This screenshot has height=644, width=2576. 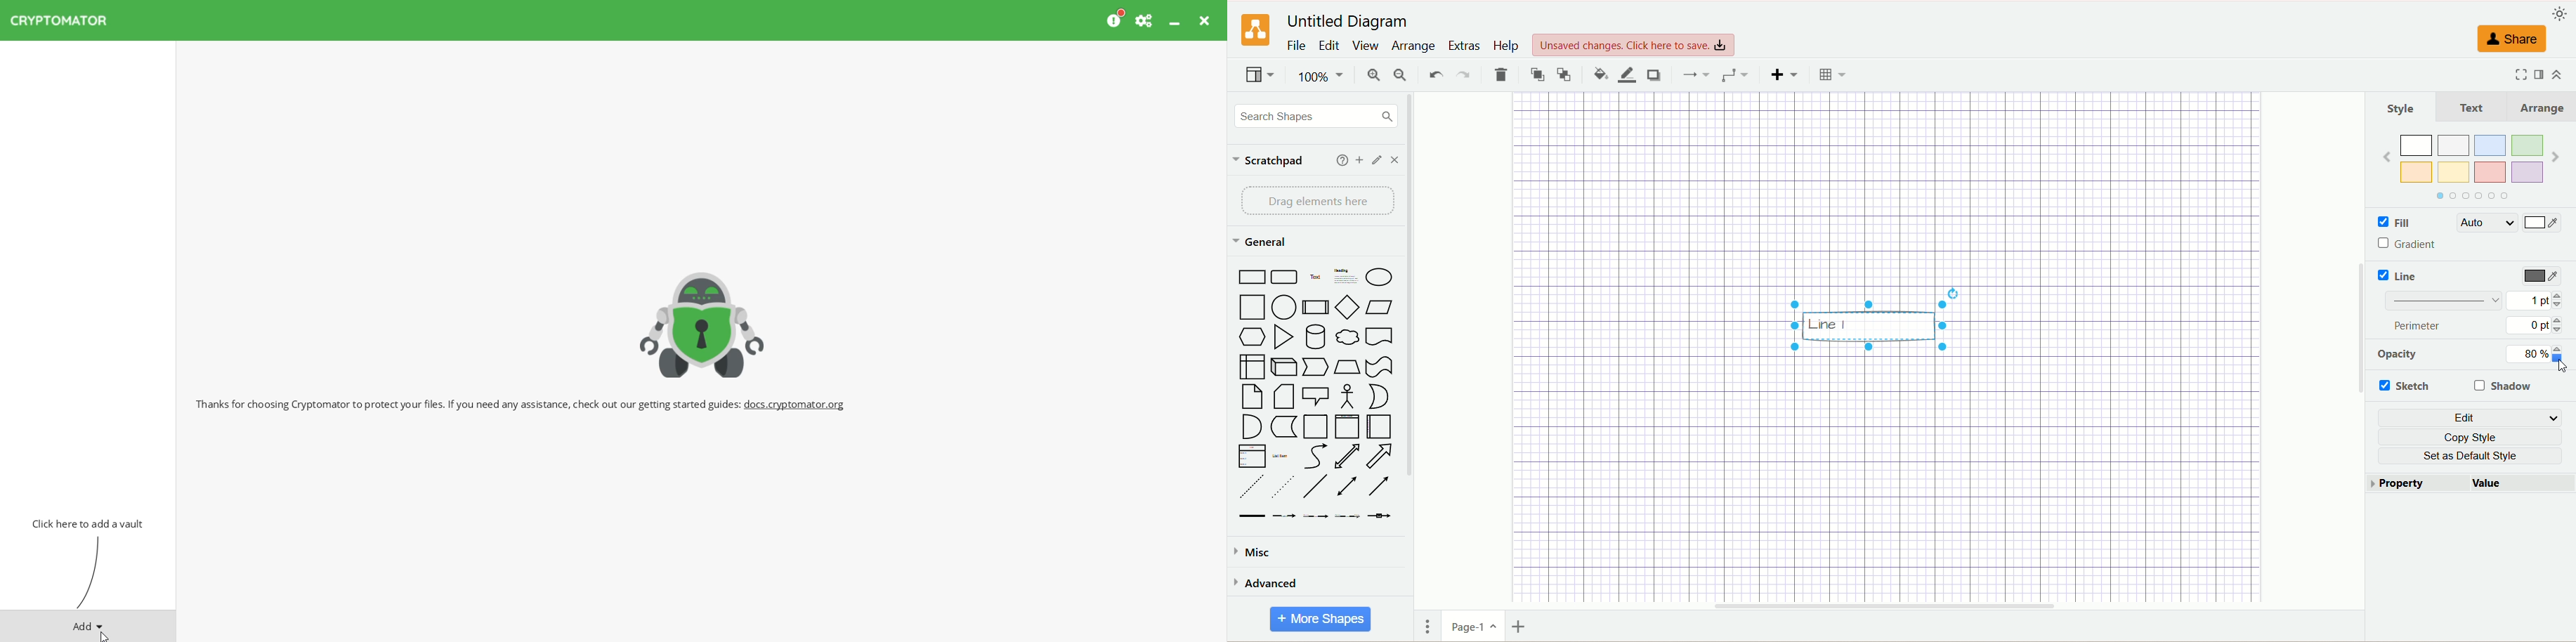 What do you see at coordinates (1339, 160) in the screenshot?
I see `add` at bounding box center [1339, 160].